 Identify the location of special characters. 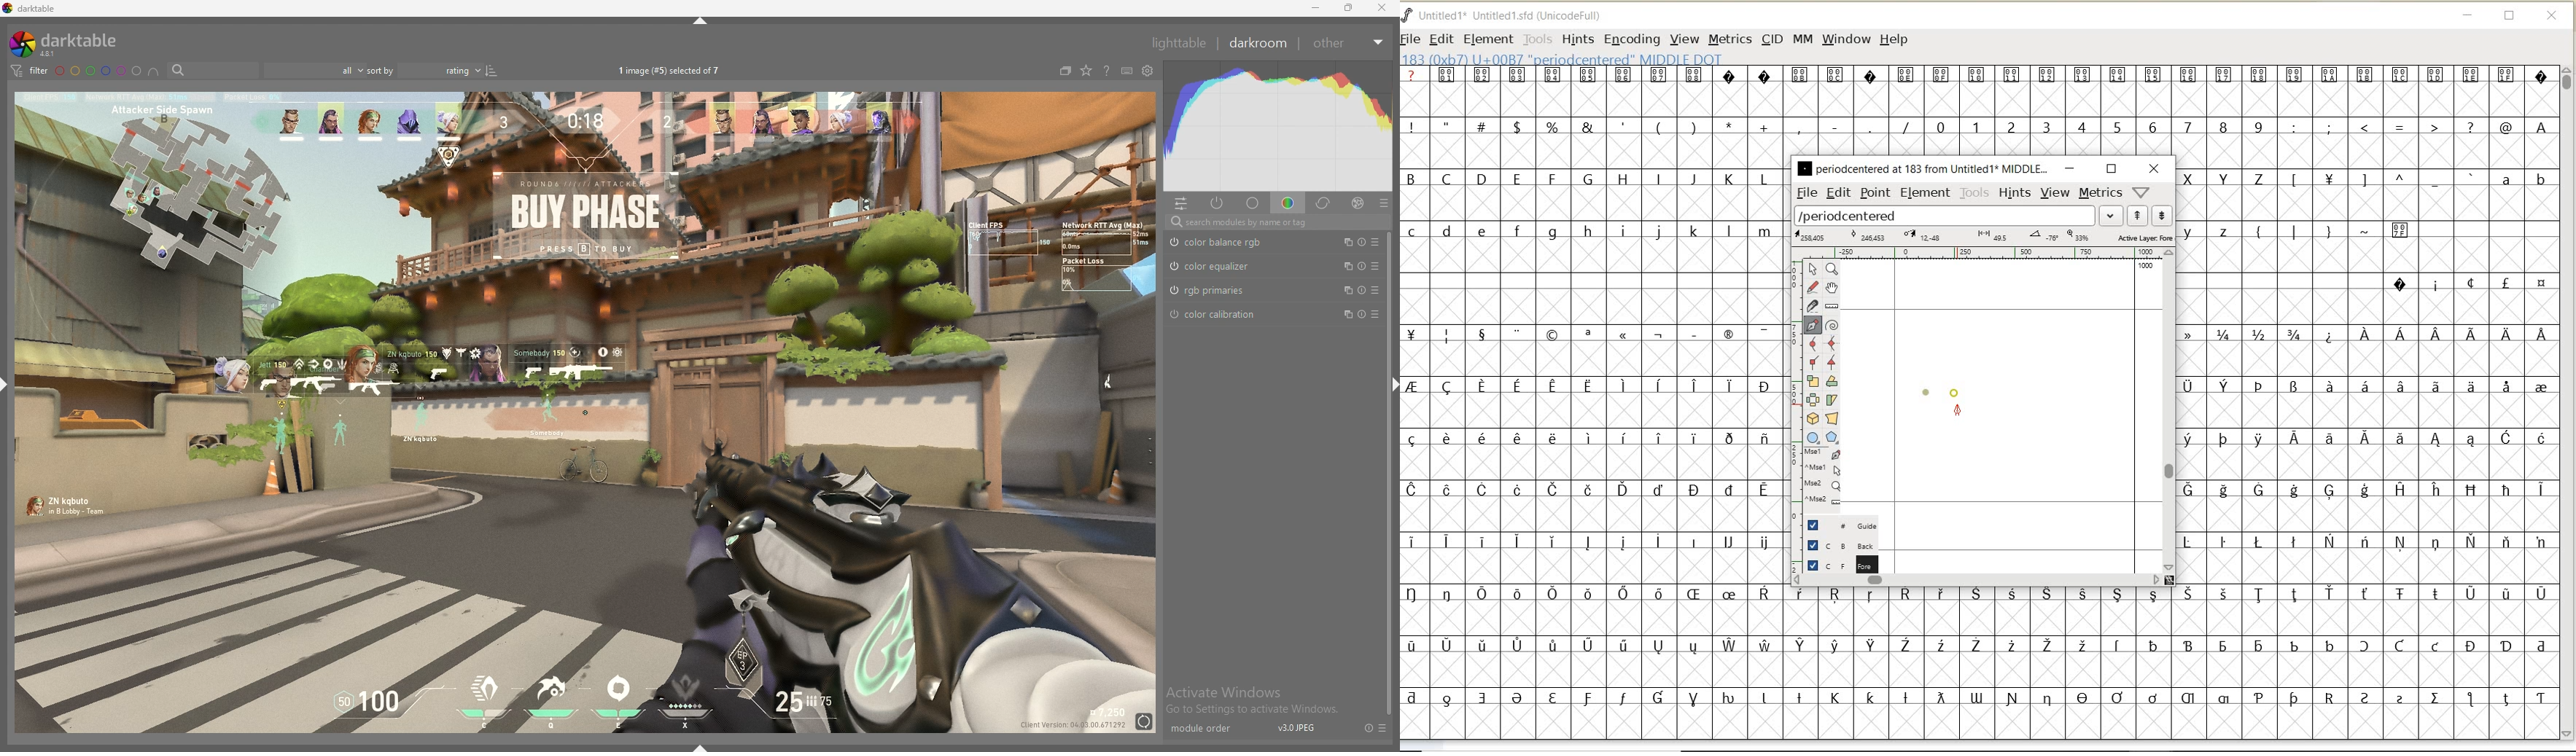
(2350, 236).